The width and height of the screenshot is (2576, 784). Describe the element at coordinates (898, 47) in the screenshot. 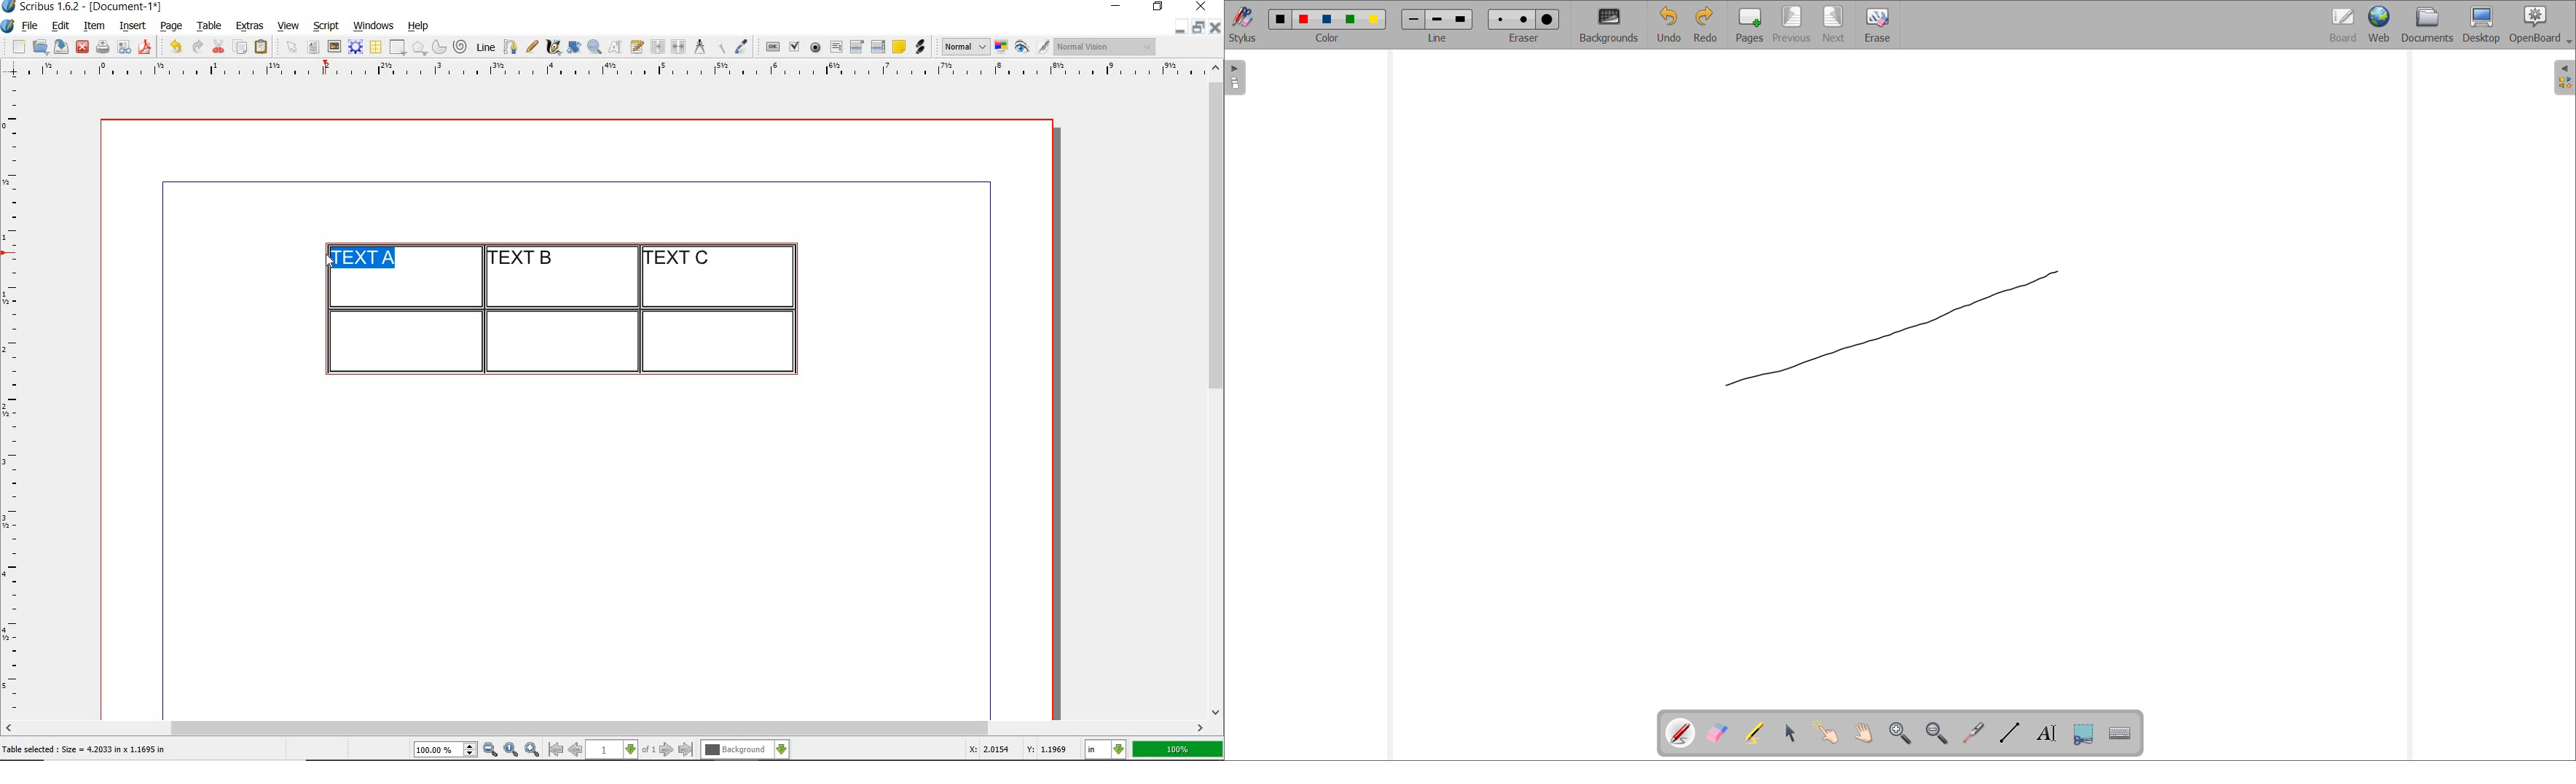

I see `text annotation` at that location.